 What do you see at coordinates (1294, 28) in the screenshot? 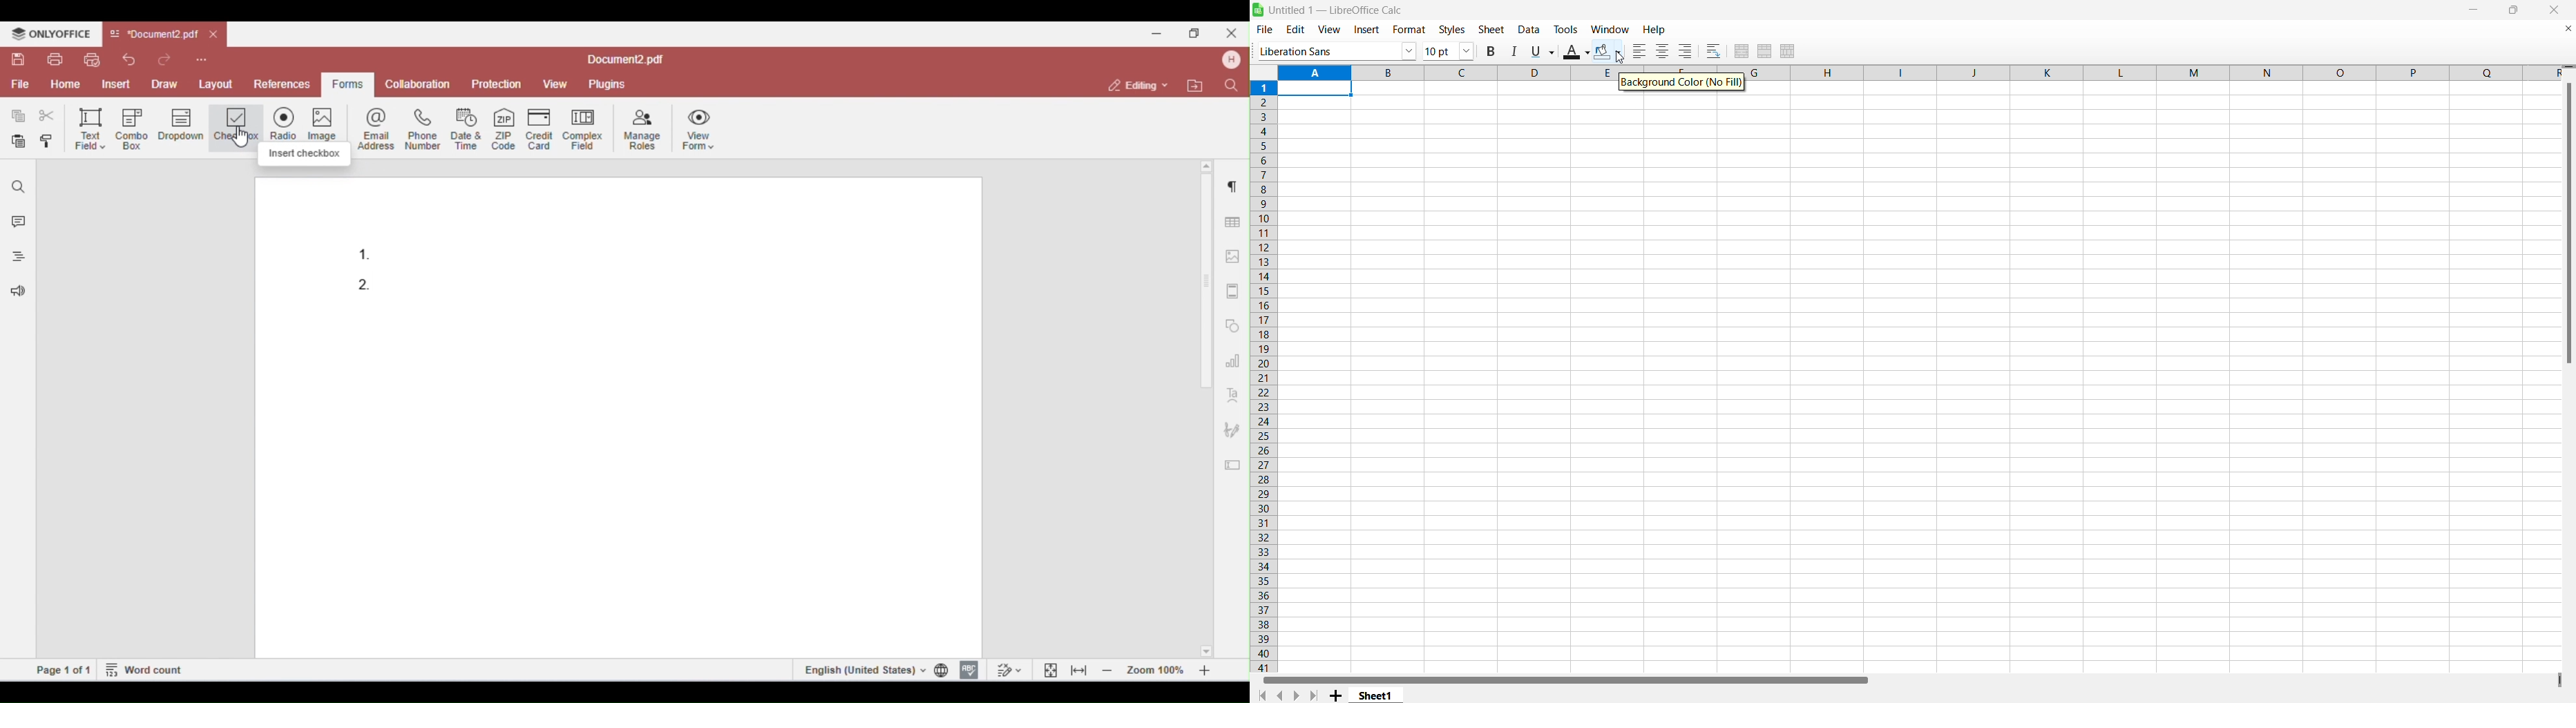
I see `edit` at bounding box center [1294, 28].